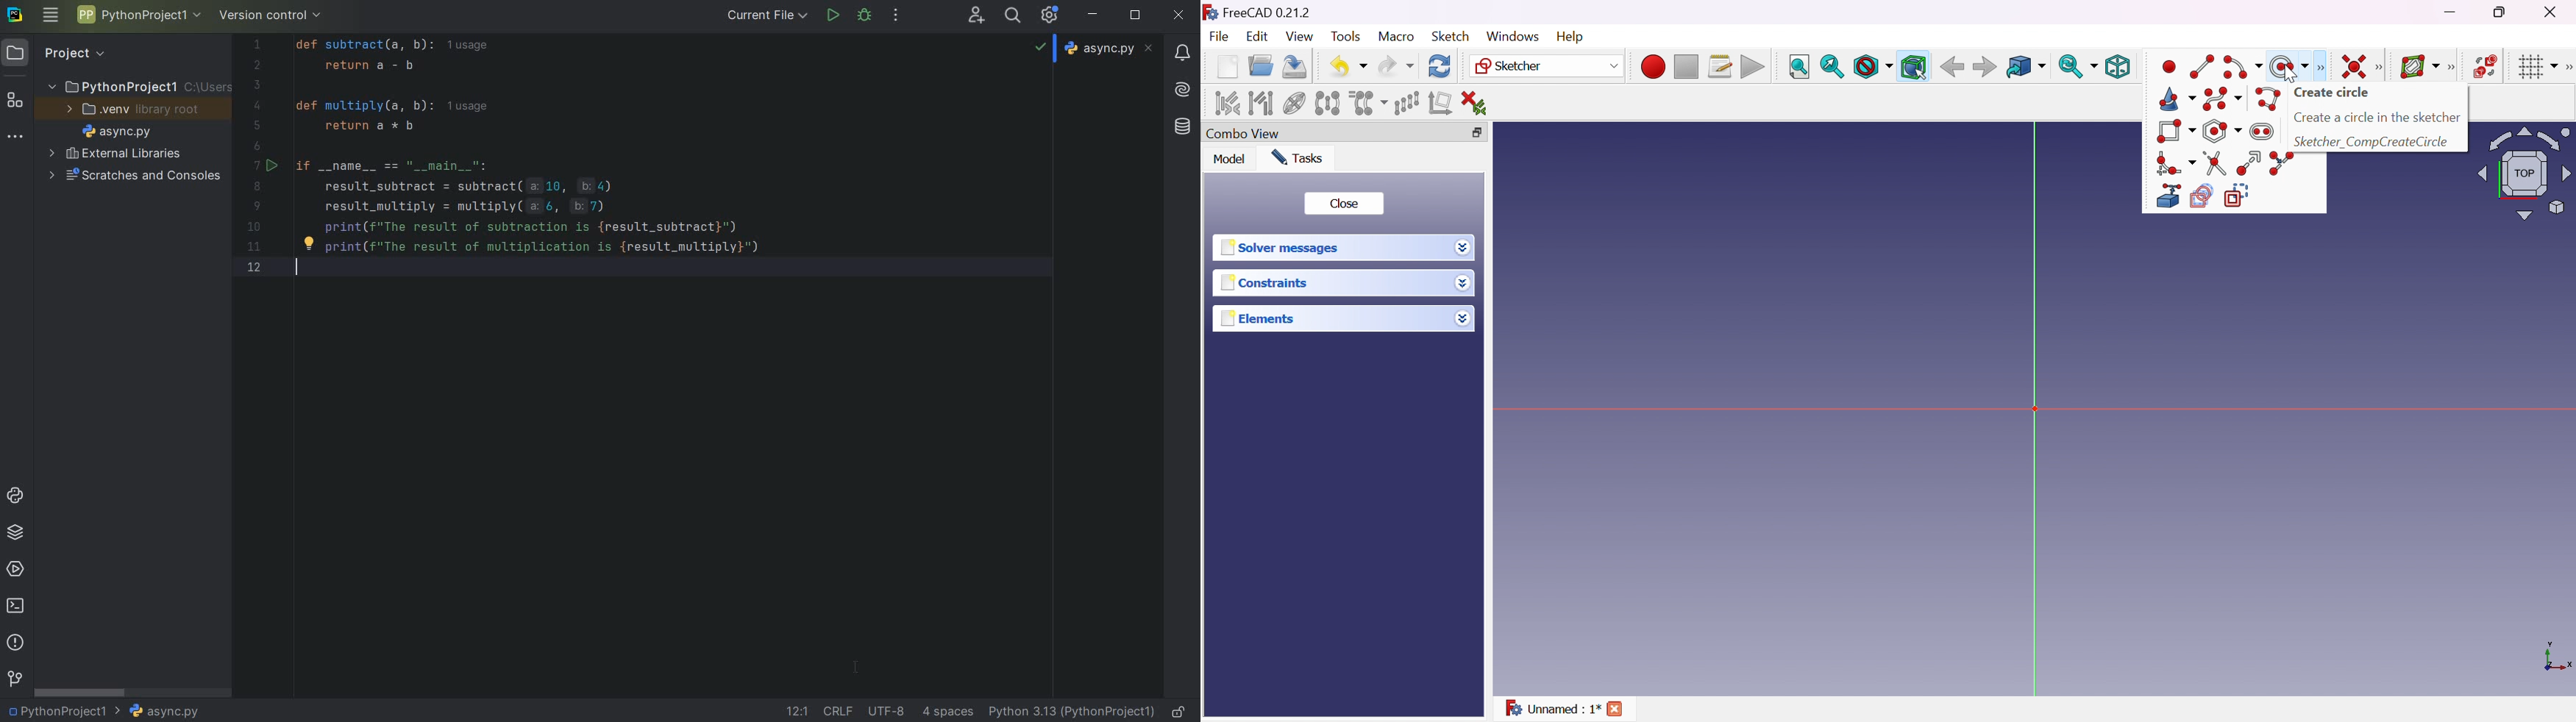  Describe the element at coordinates (895, 16) in the screenshot. I see `more actions` at that location.